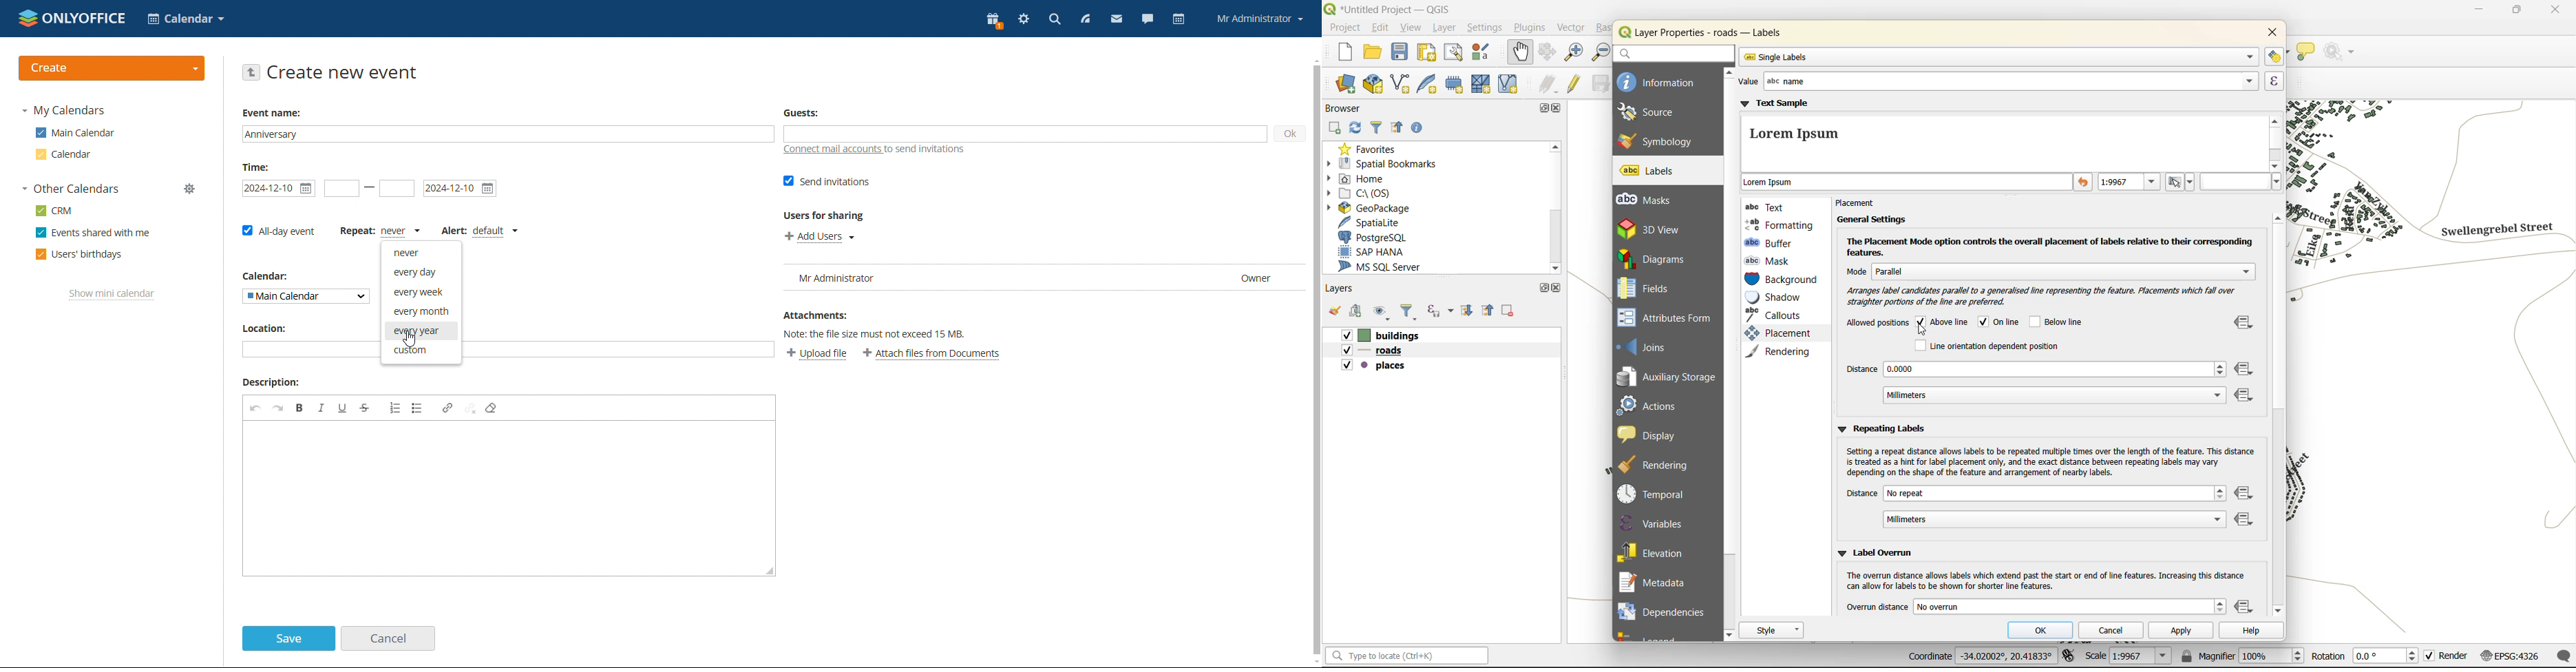  Describe the element at coordinates (1772, 242) in the screenshot. I see `buffer` at that location.